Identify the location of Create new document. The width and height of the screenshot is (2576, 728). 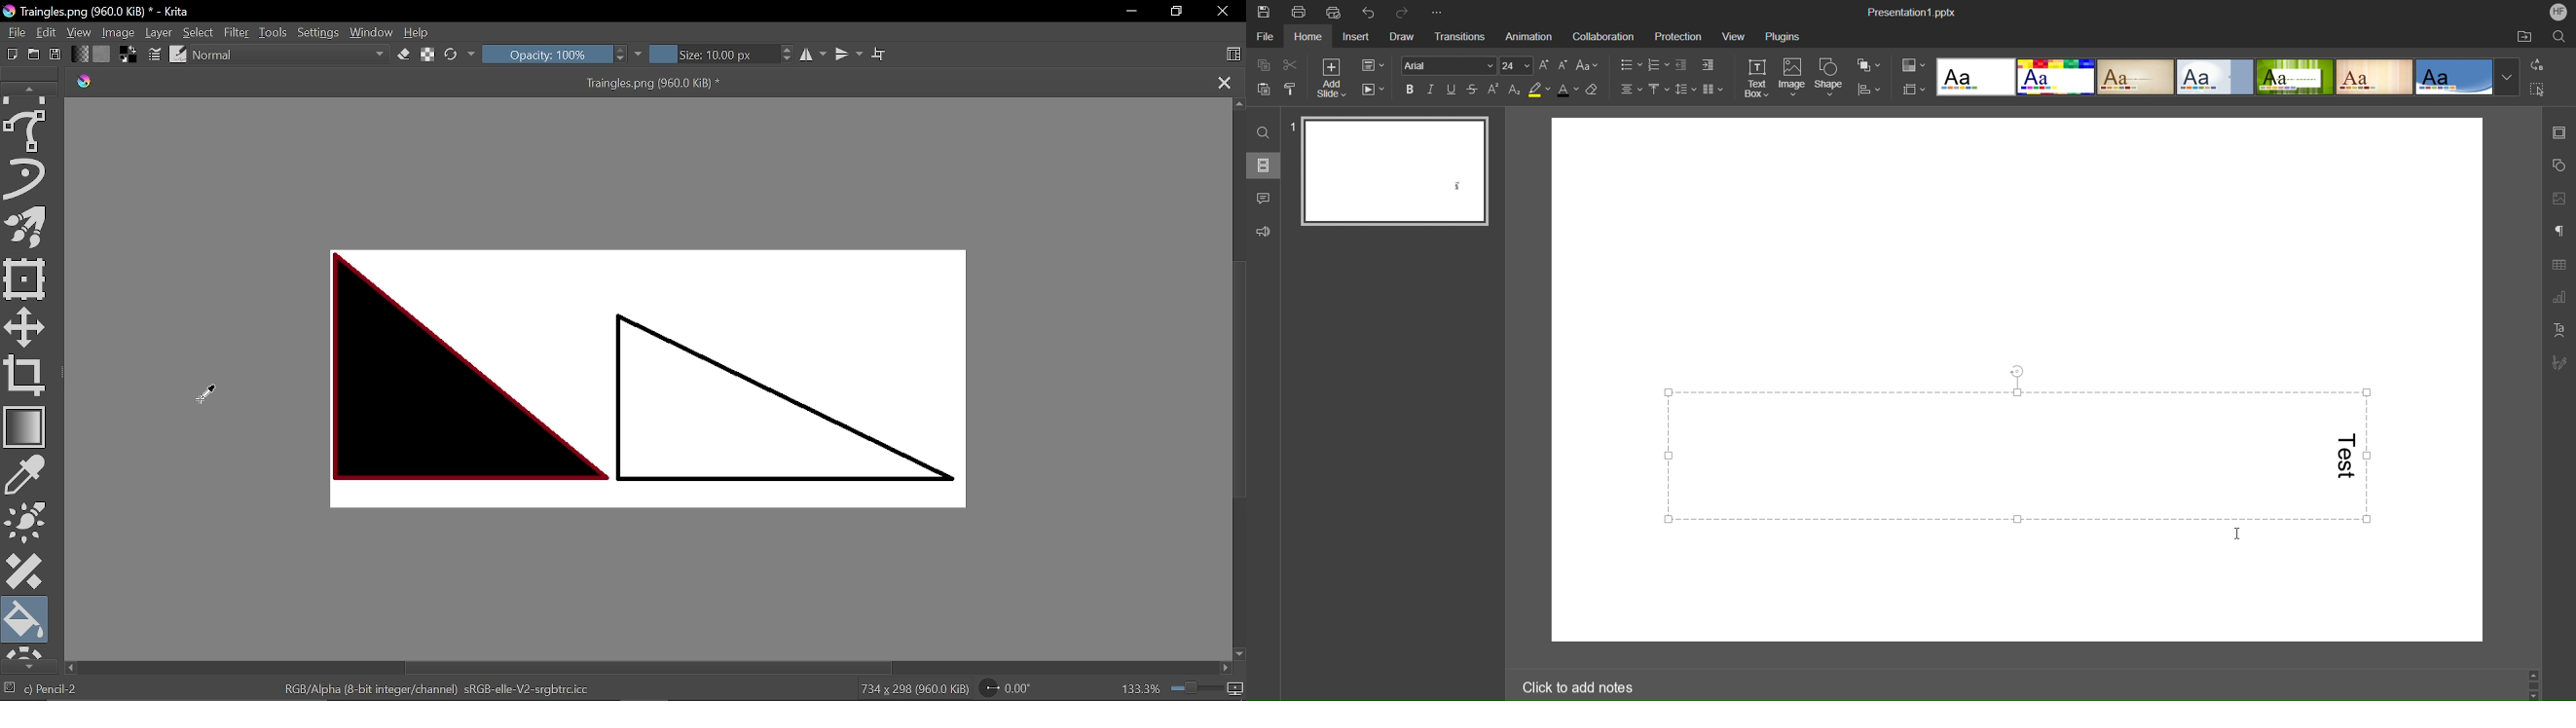
(10, 55).